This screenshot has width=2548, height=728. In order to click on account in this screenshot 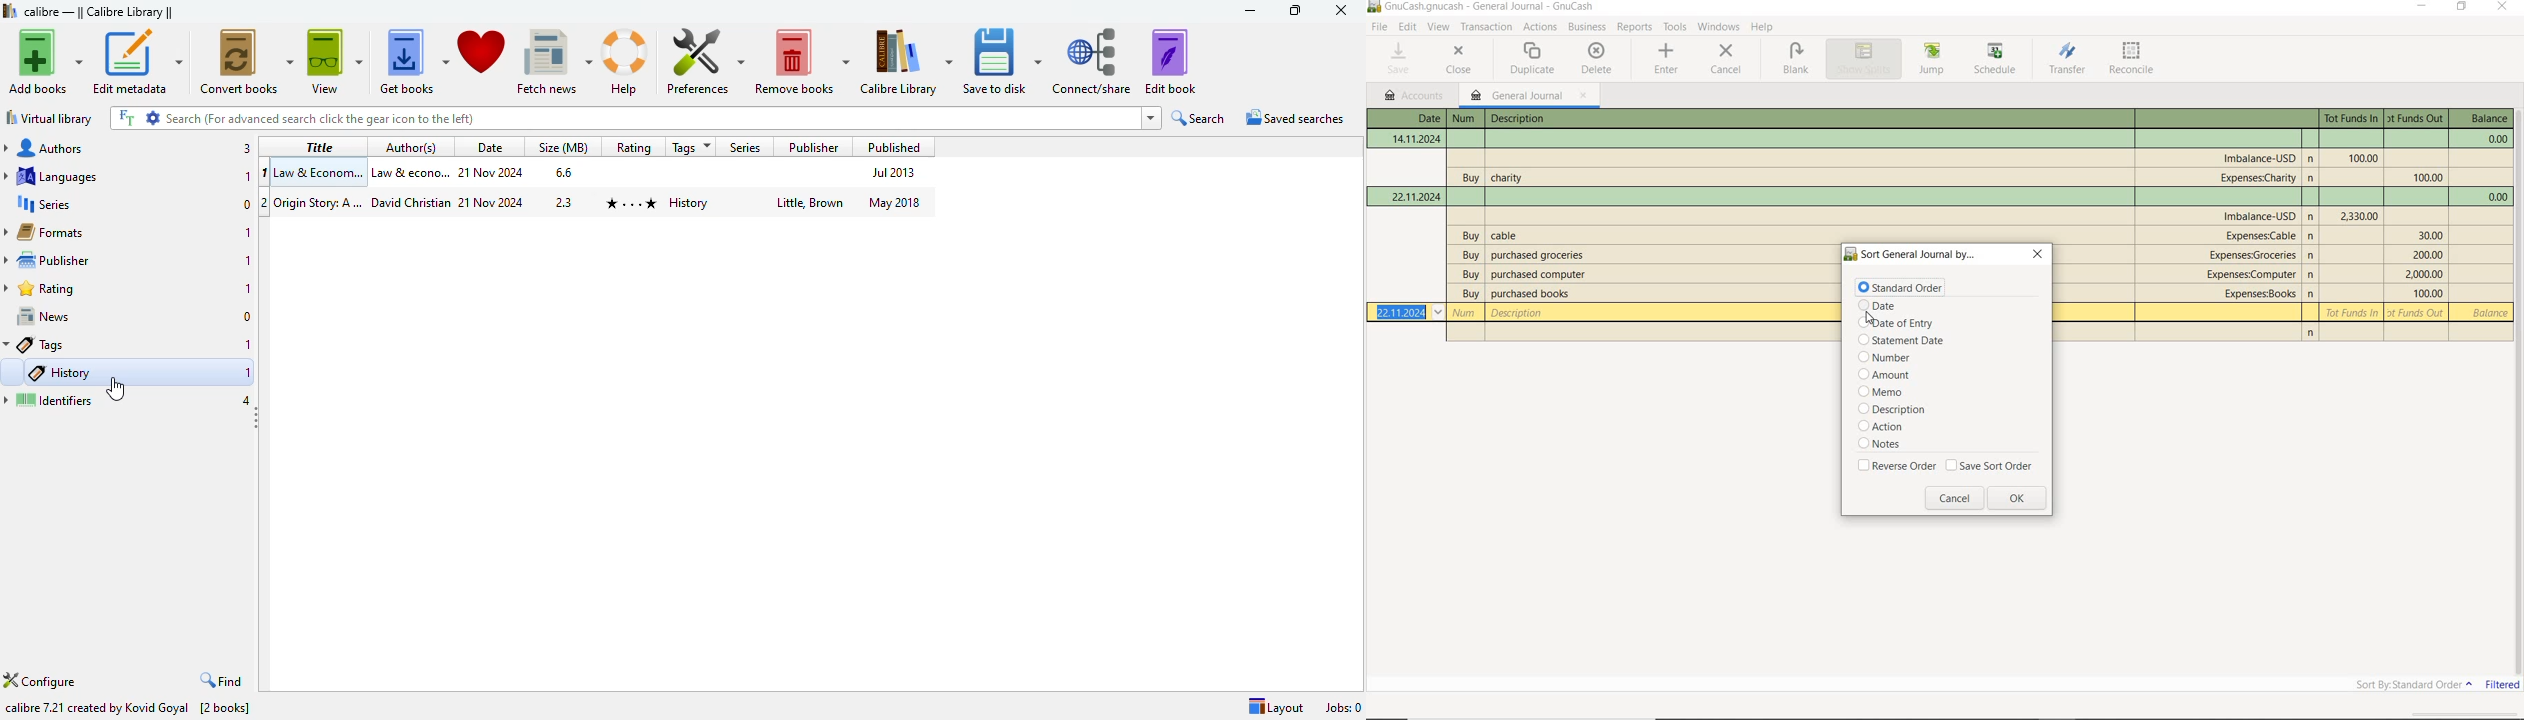, I will do `click(2254, 274)`.